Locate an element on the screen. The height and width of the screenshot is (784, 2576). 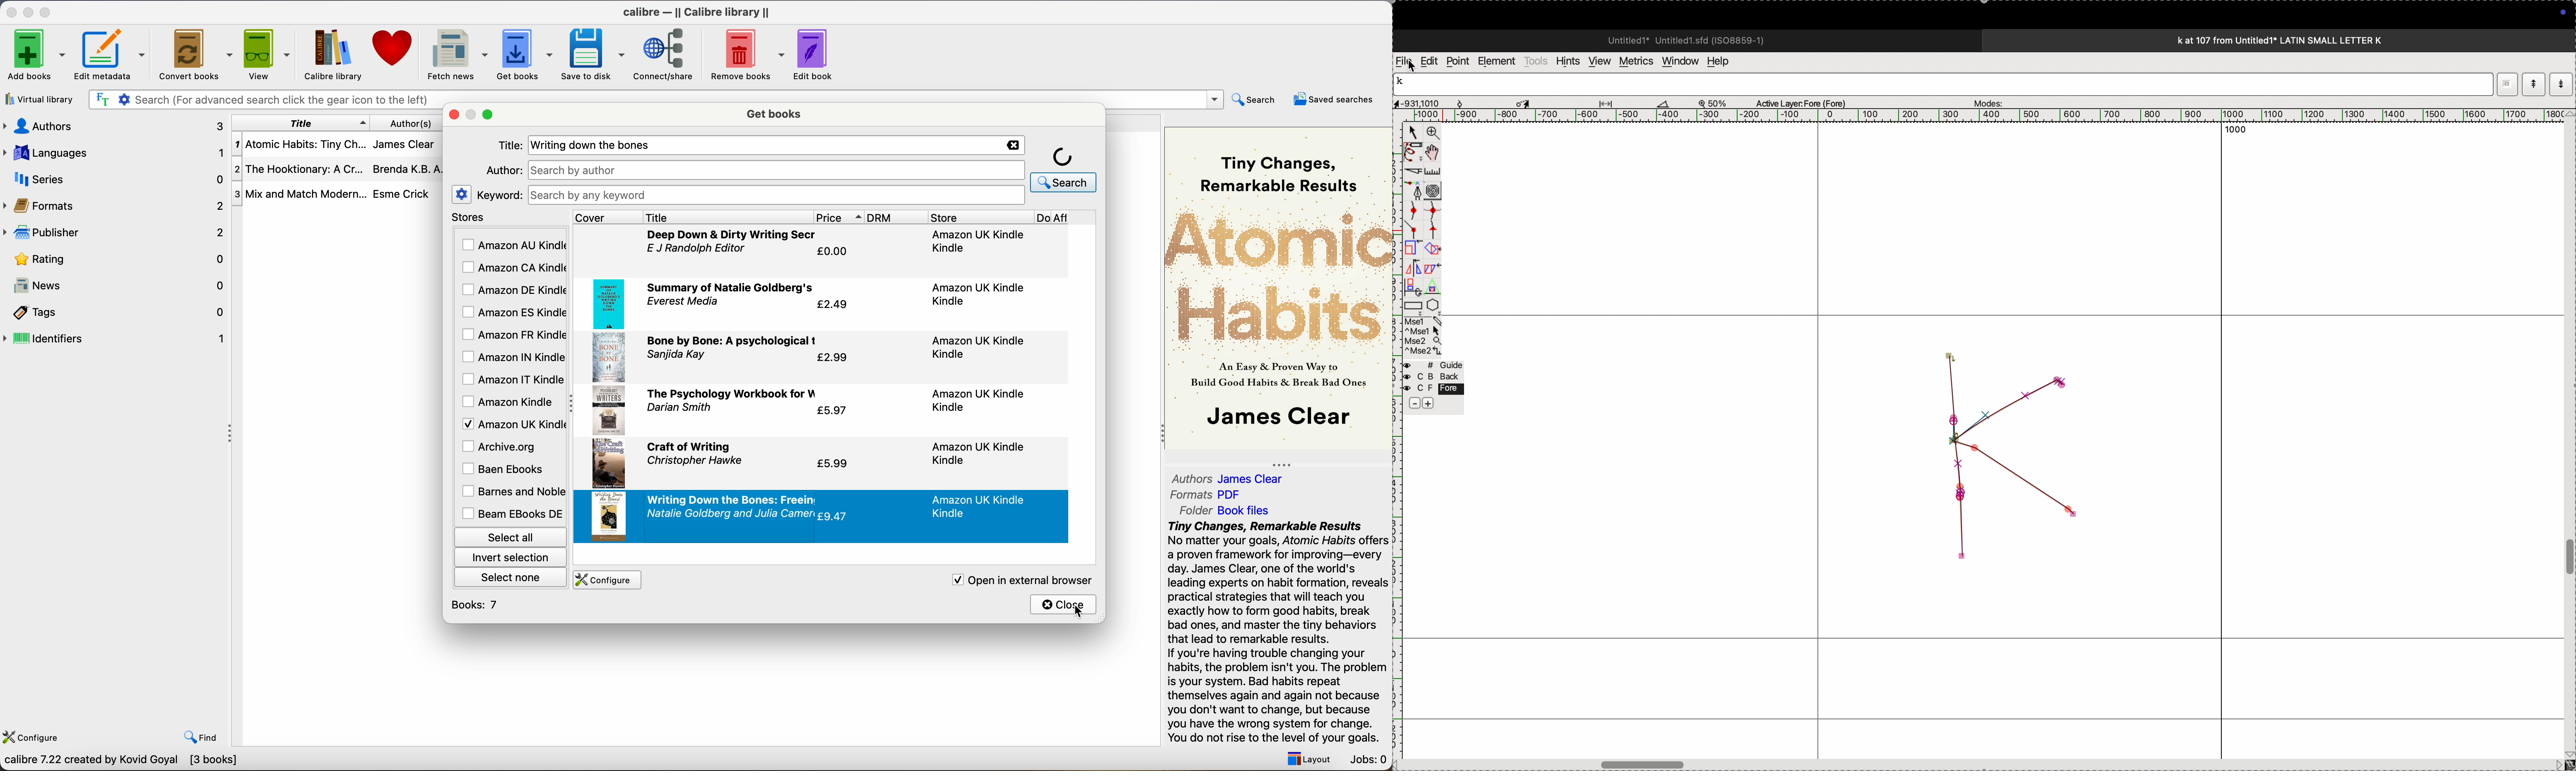
authors is located at coordinates (409, 123).